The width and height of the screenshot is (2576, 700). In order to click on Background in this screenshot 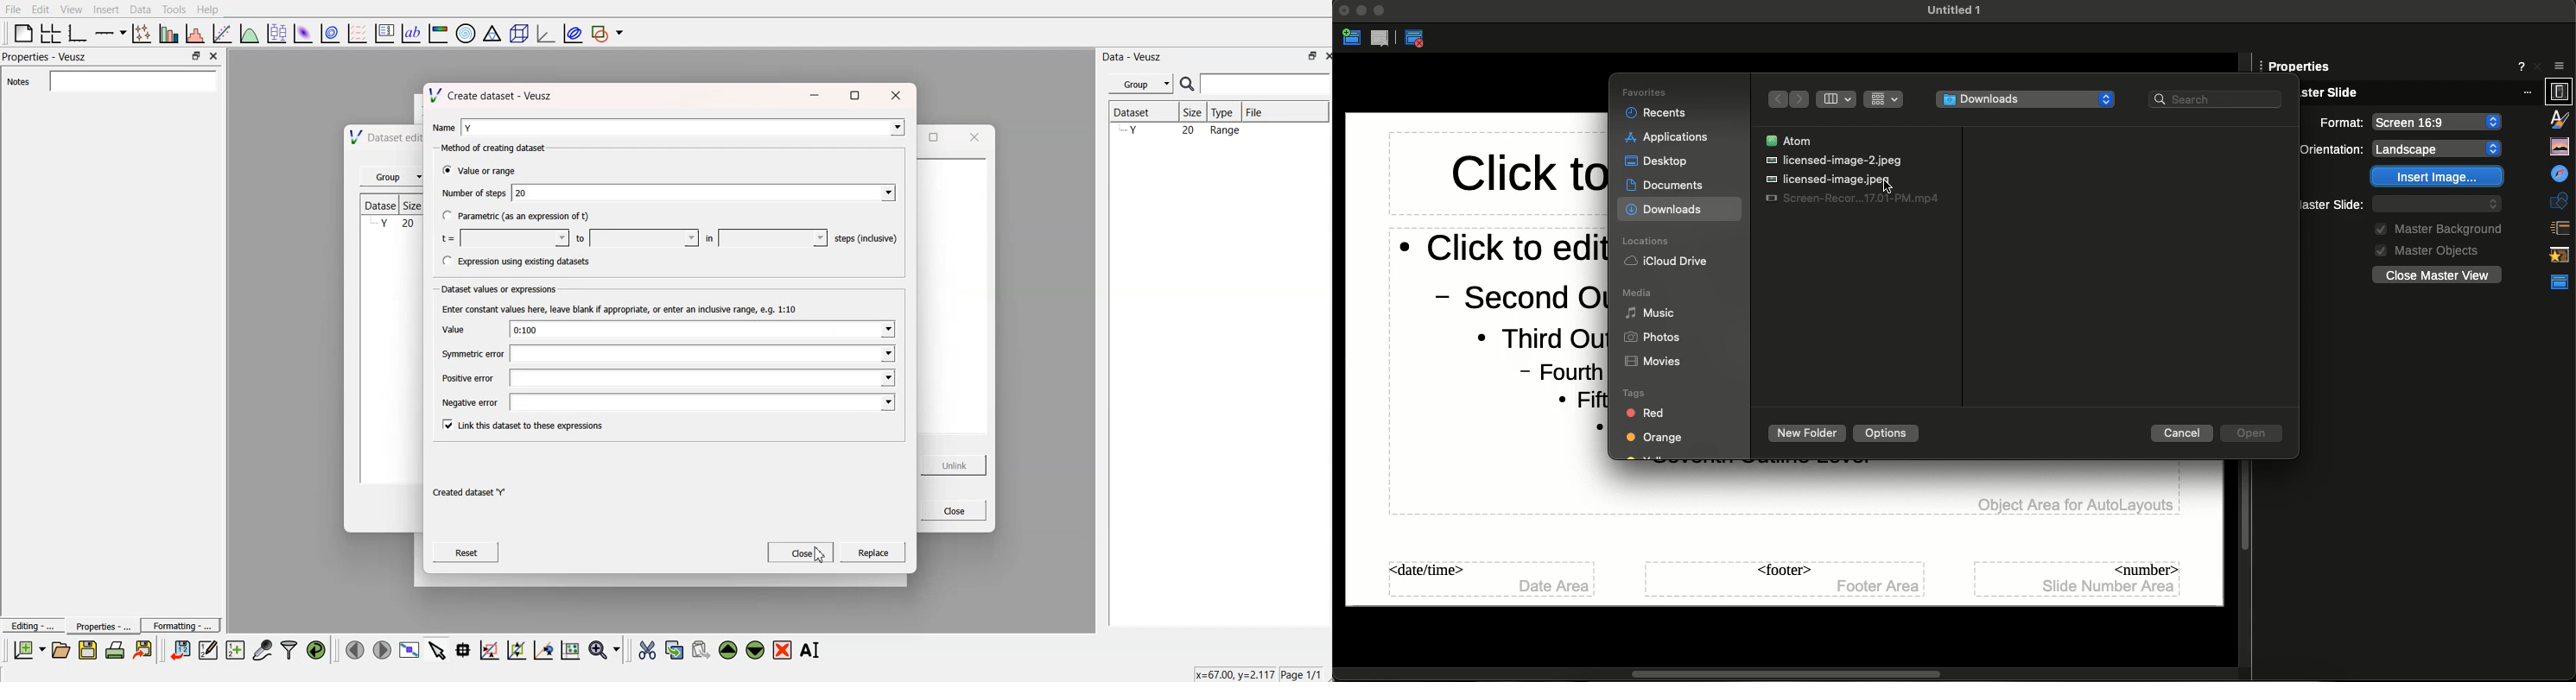, I will do `click(2331, 149)`.